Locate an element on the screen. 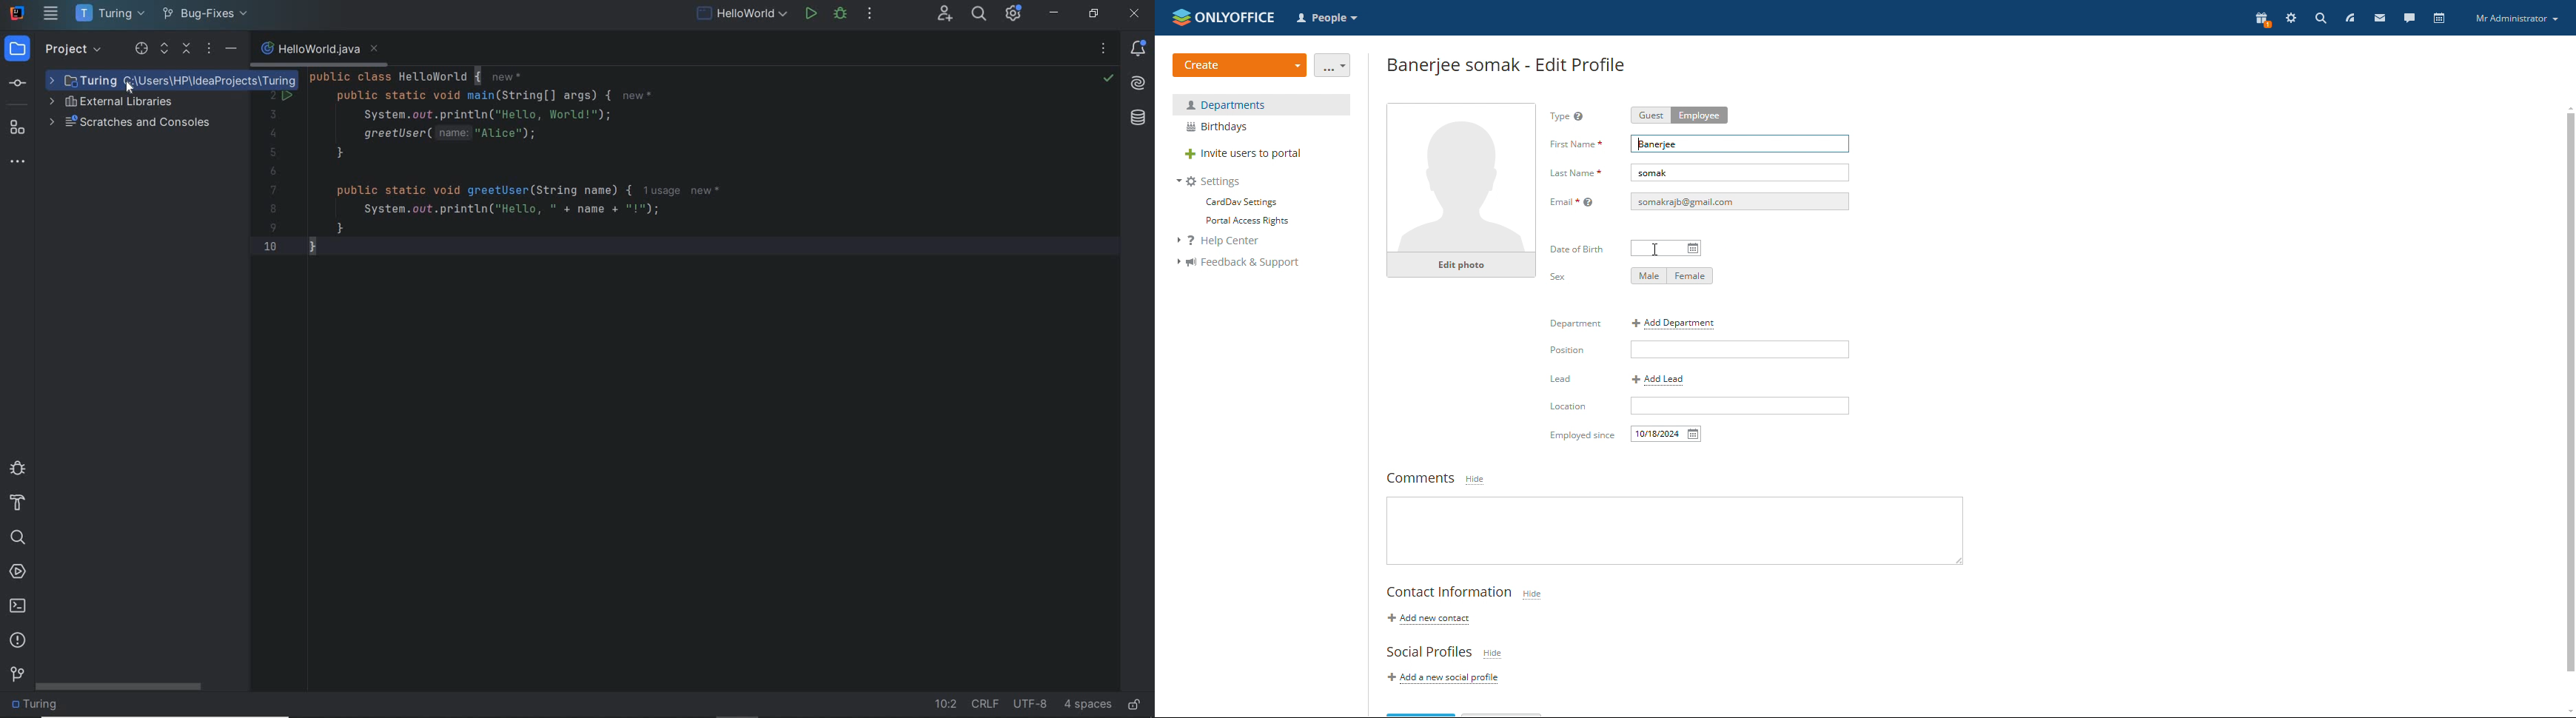 Image resolution: width=2576 pixels, height=728 pixels. go to line is located at coordinates (947, 703).